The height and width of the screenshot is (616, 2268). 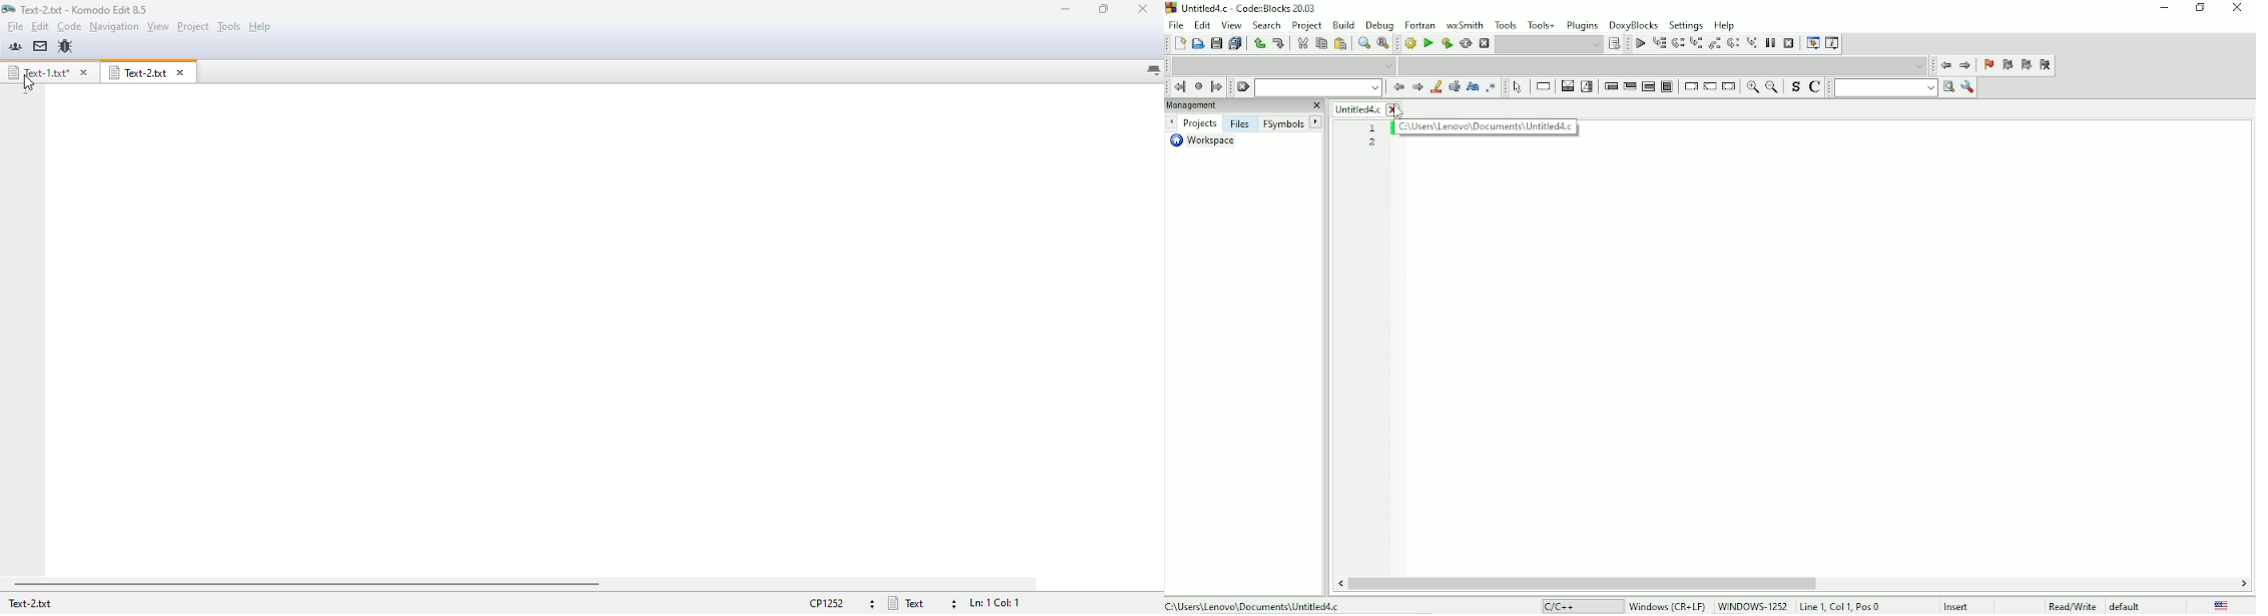 What do you see at coordinates (1372, 143) in the screenshot?
I see `2` at bounding box center [1372, 143].